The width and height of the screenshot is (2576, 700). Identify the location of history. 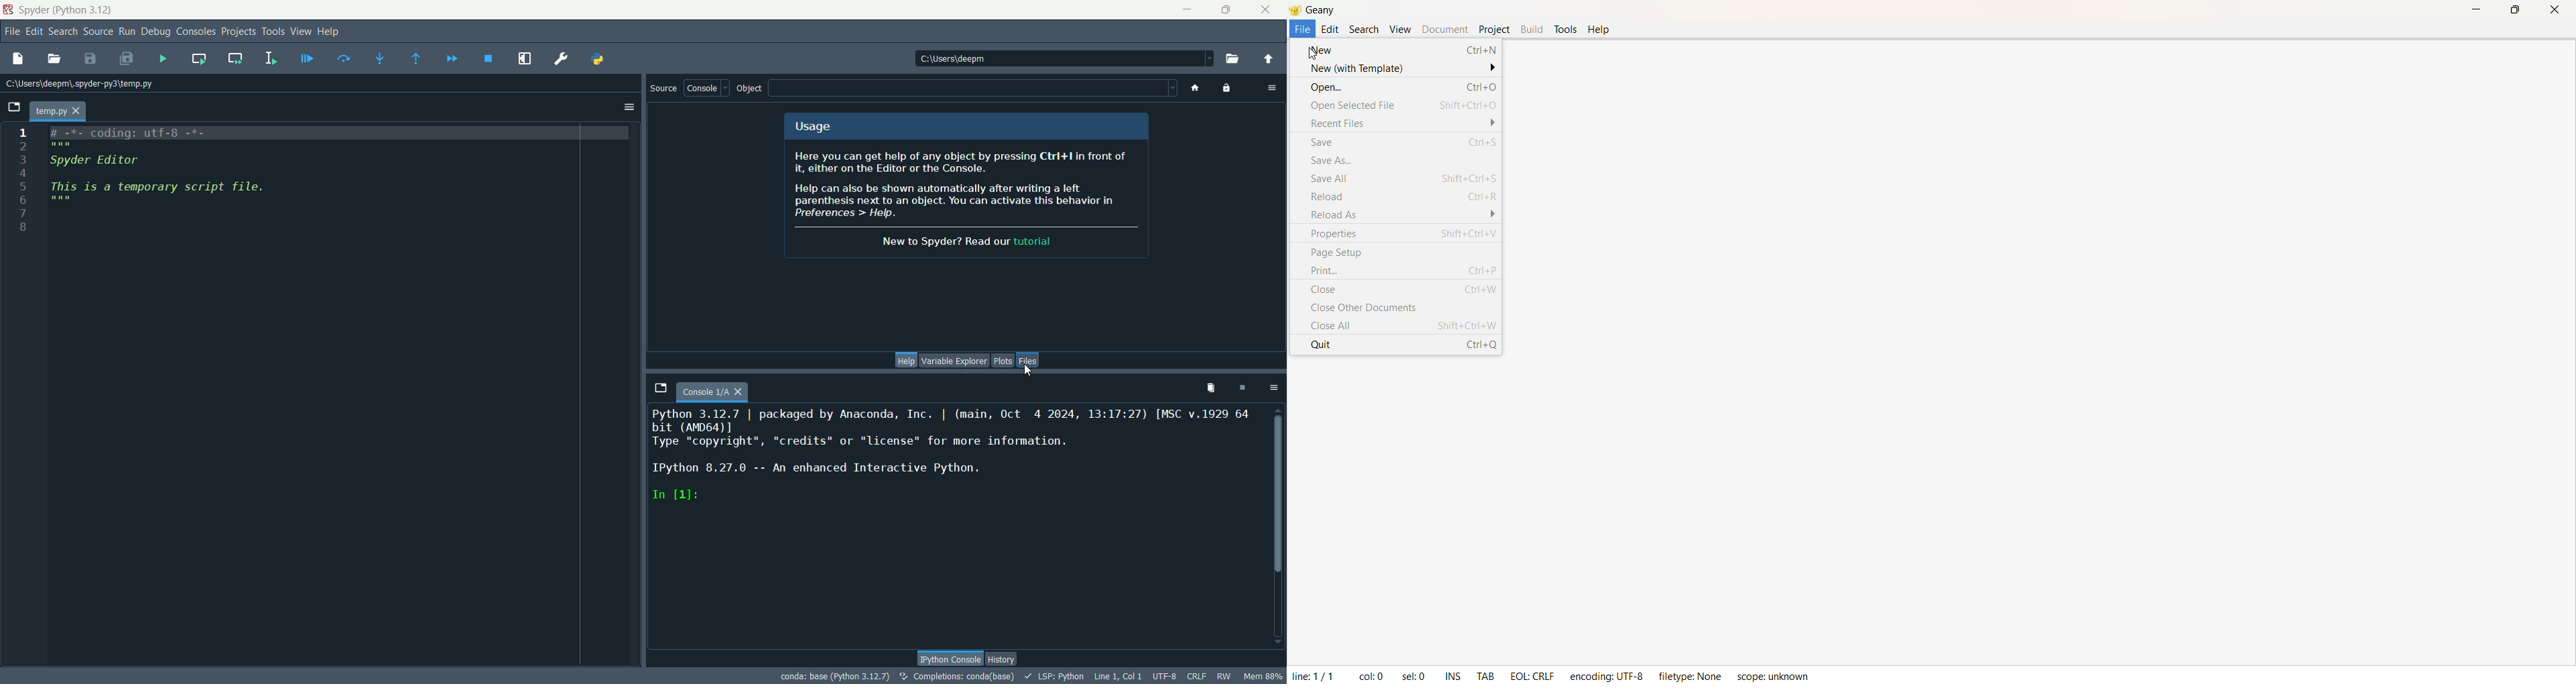
(1001, 659).